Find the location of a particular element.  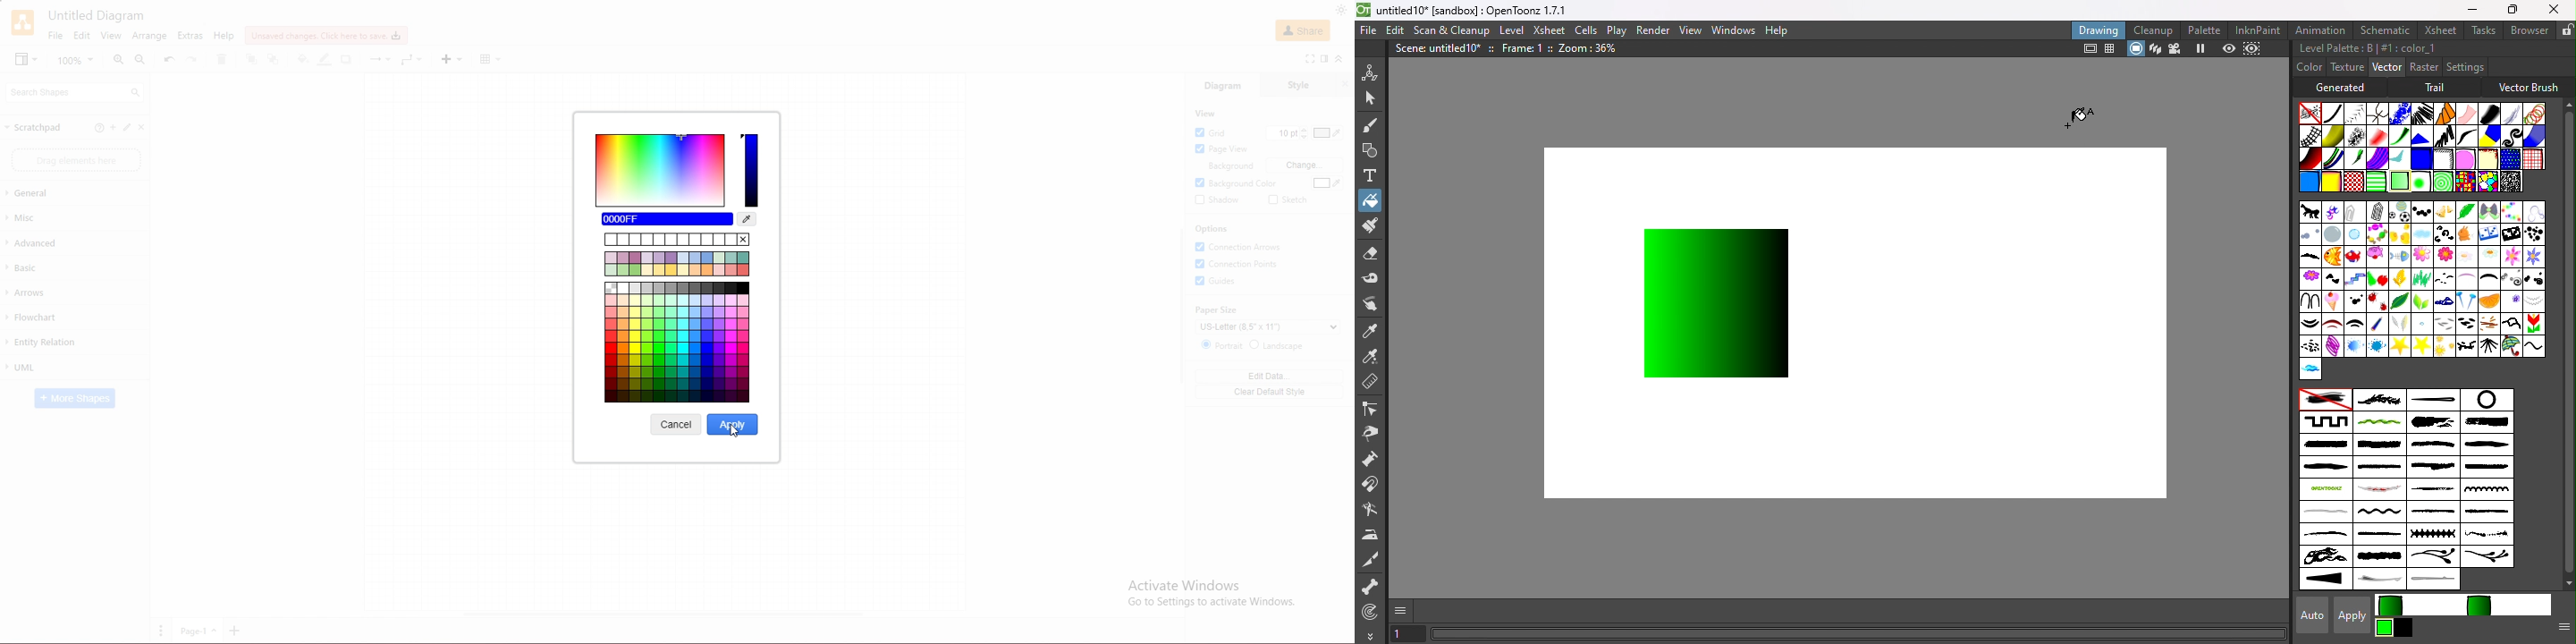

Gouache is located at coordinates (2356, 159).